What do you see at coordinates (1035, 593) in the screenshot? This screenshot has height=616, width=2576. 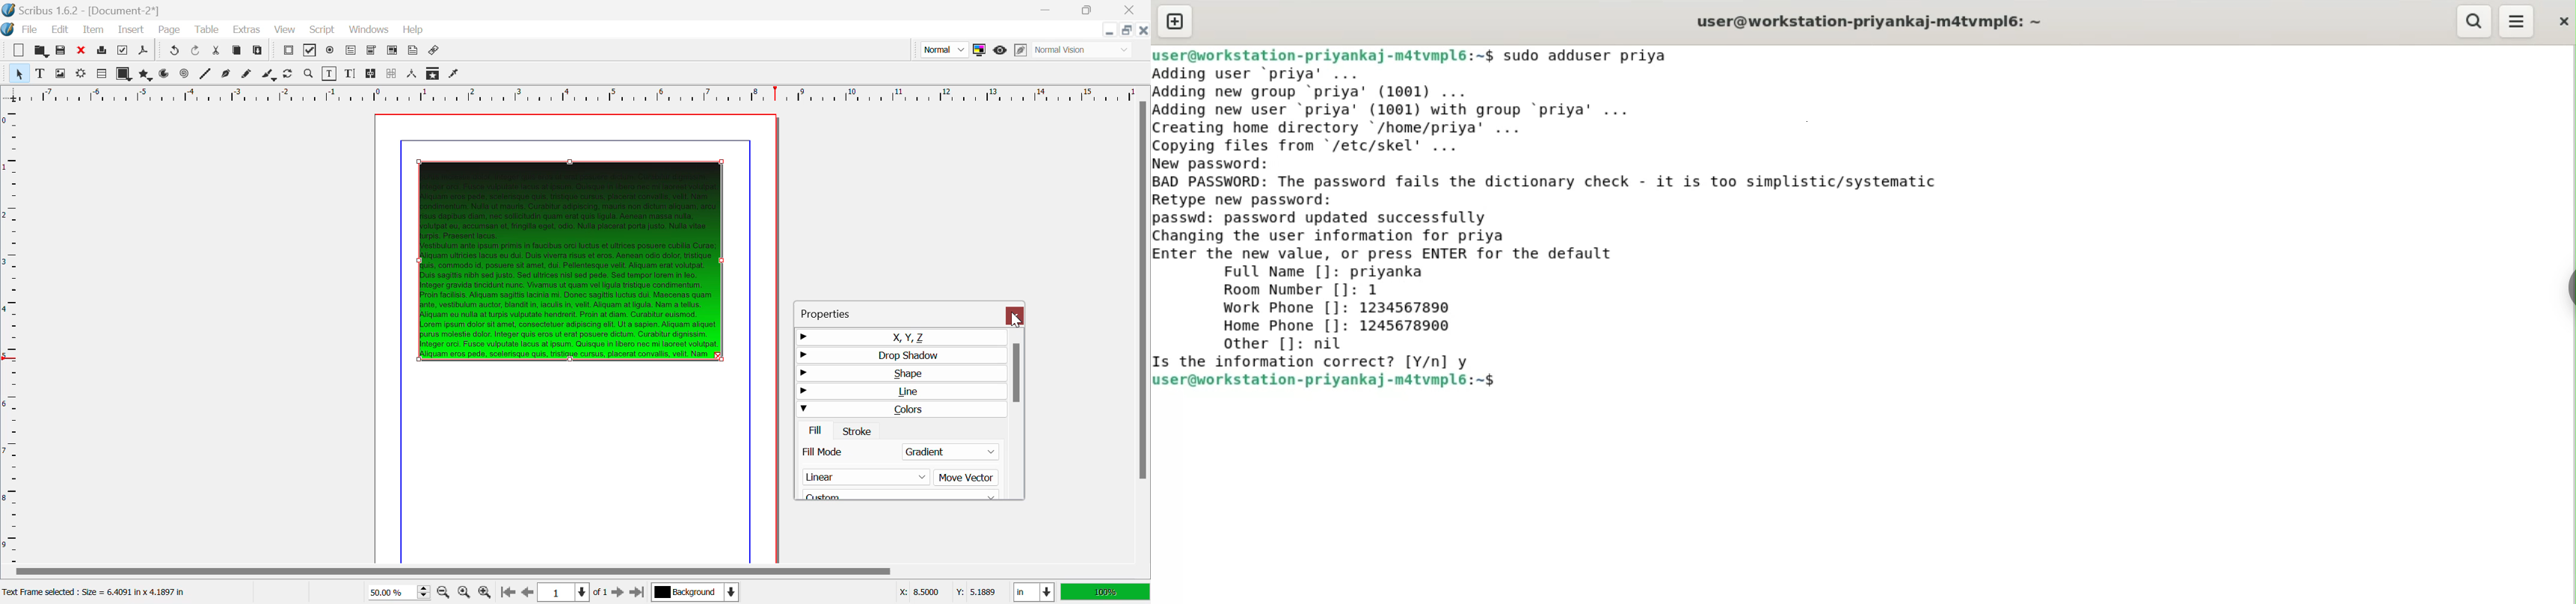 I see `Measurement Units` at bounding box center [1035, 593].